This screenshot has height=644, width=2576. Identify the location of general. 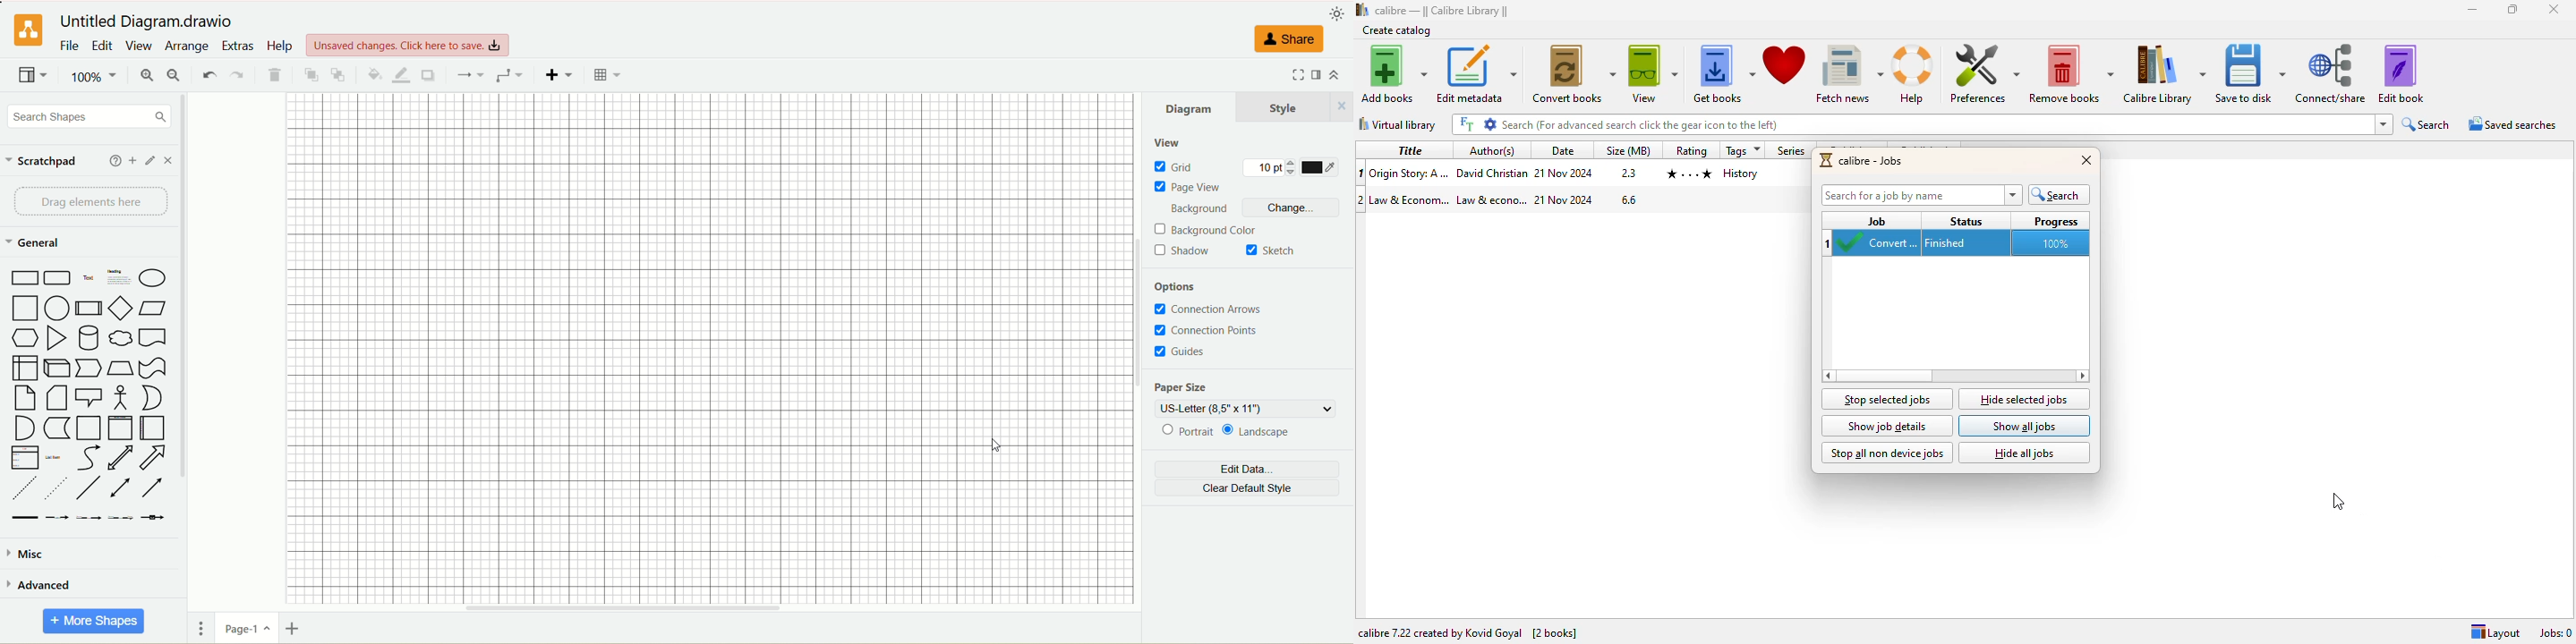
(39, 243).